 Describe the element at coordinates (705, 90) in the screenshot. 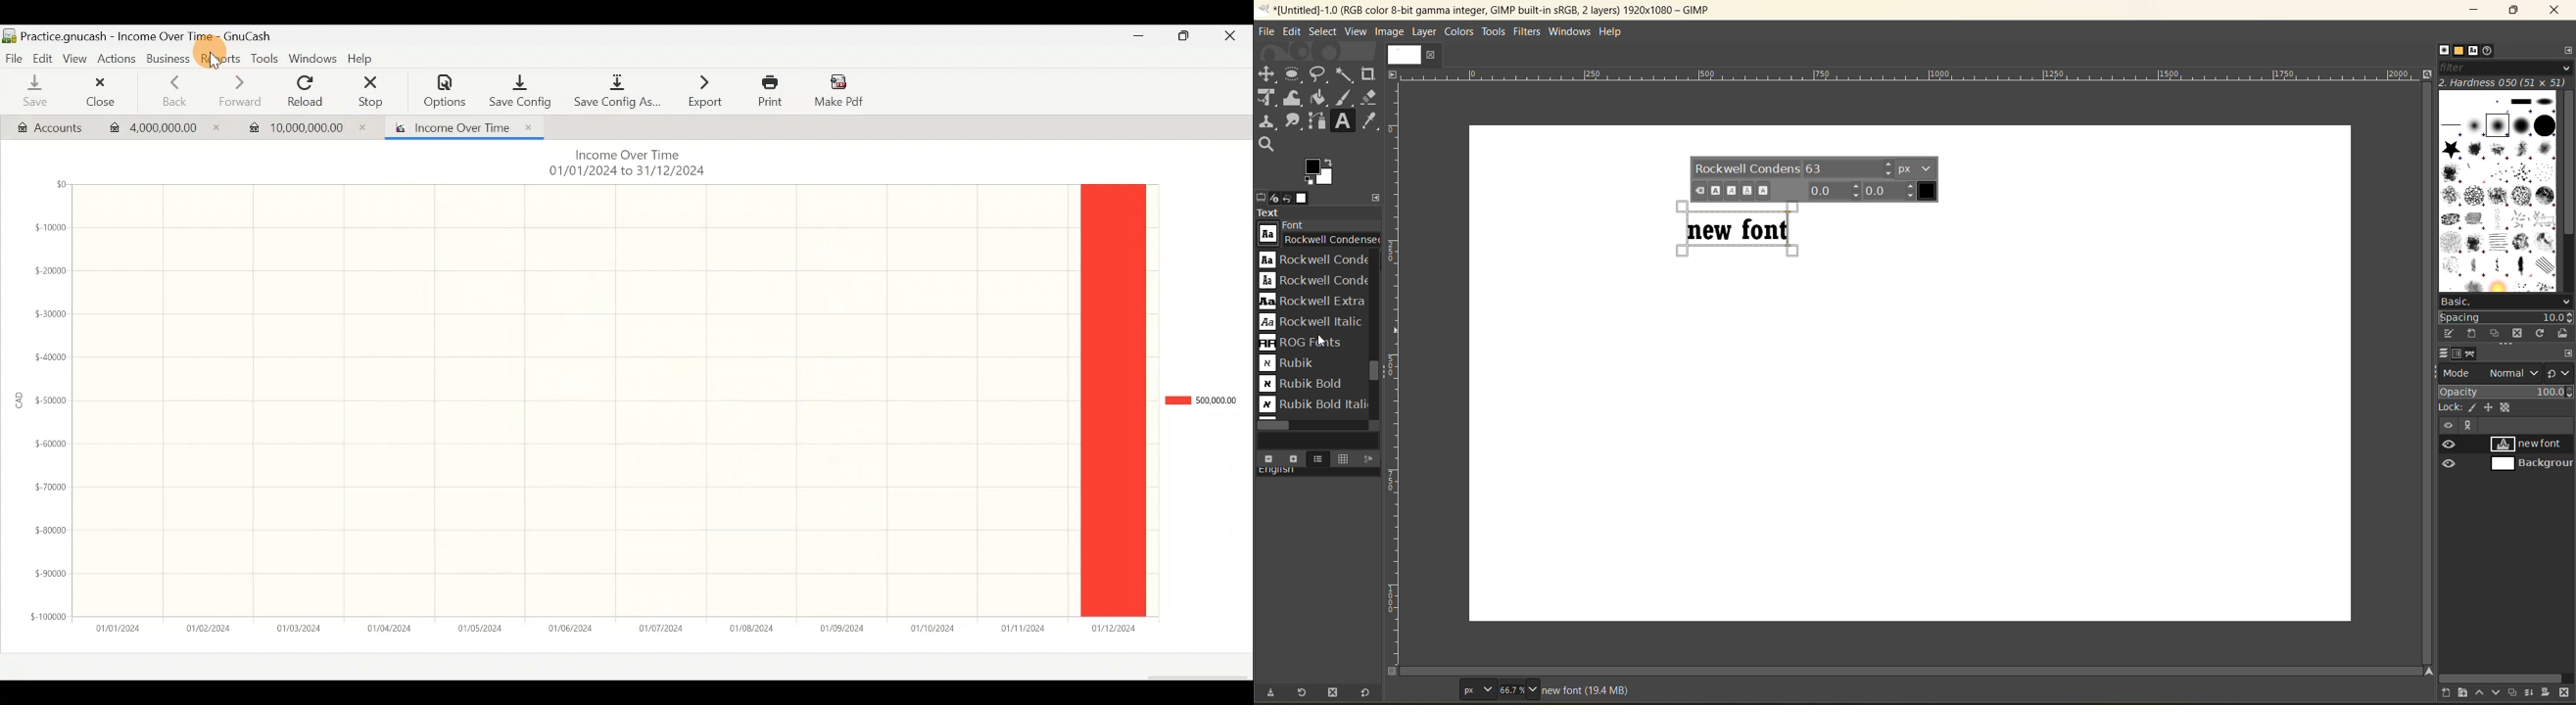

I see `Export` at that location.